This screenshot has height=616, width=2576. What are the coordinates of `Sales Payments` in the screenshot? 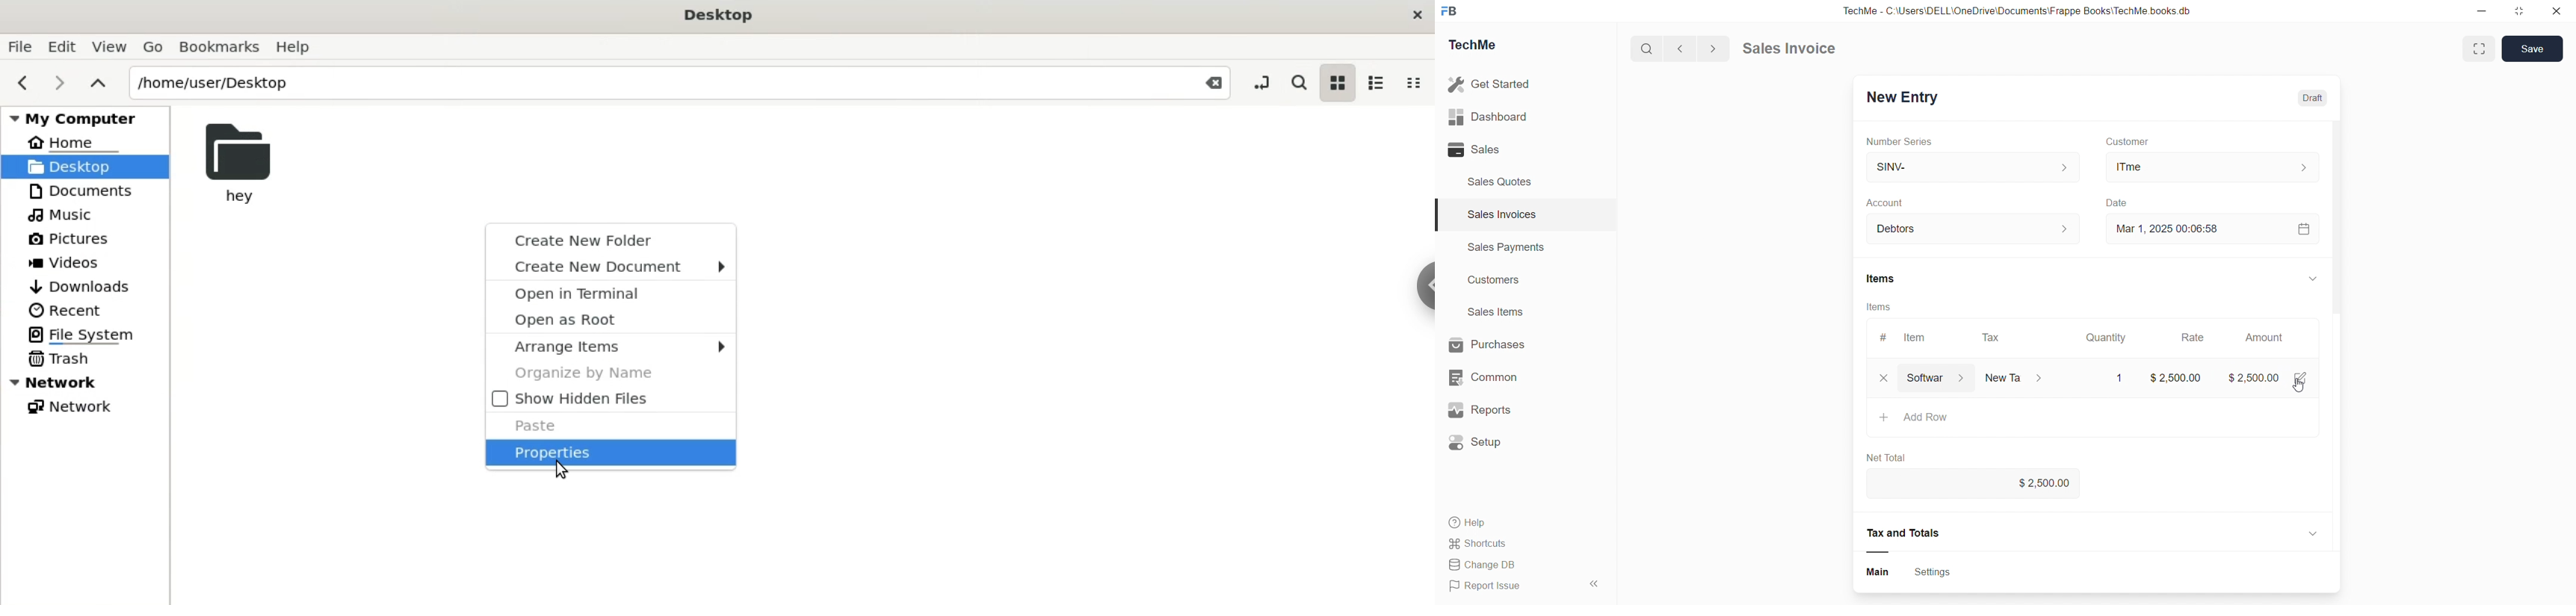 It's located at (1500, 249).